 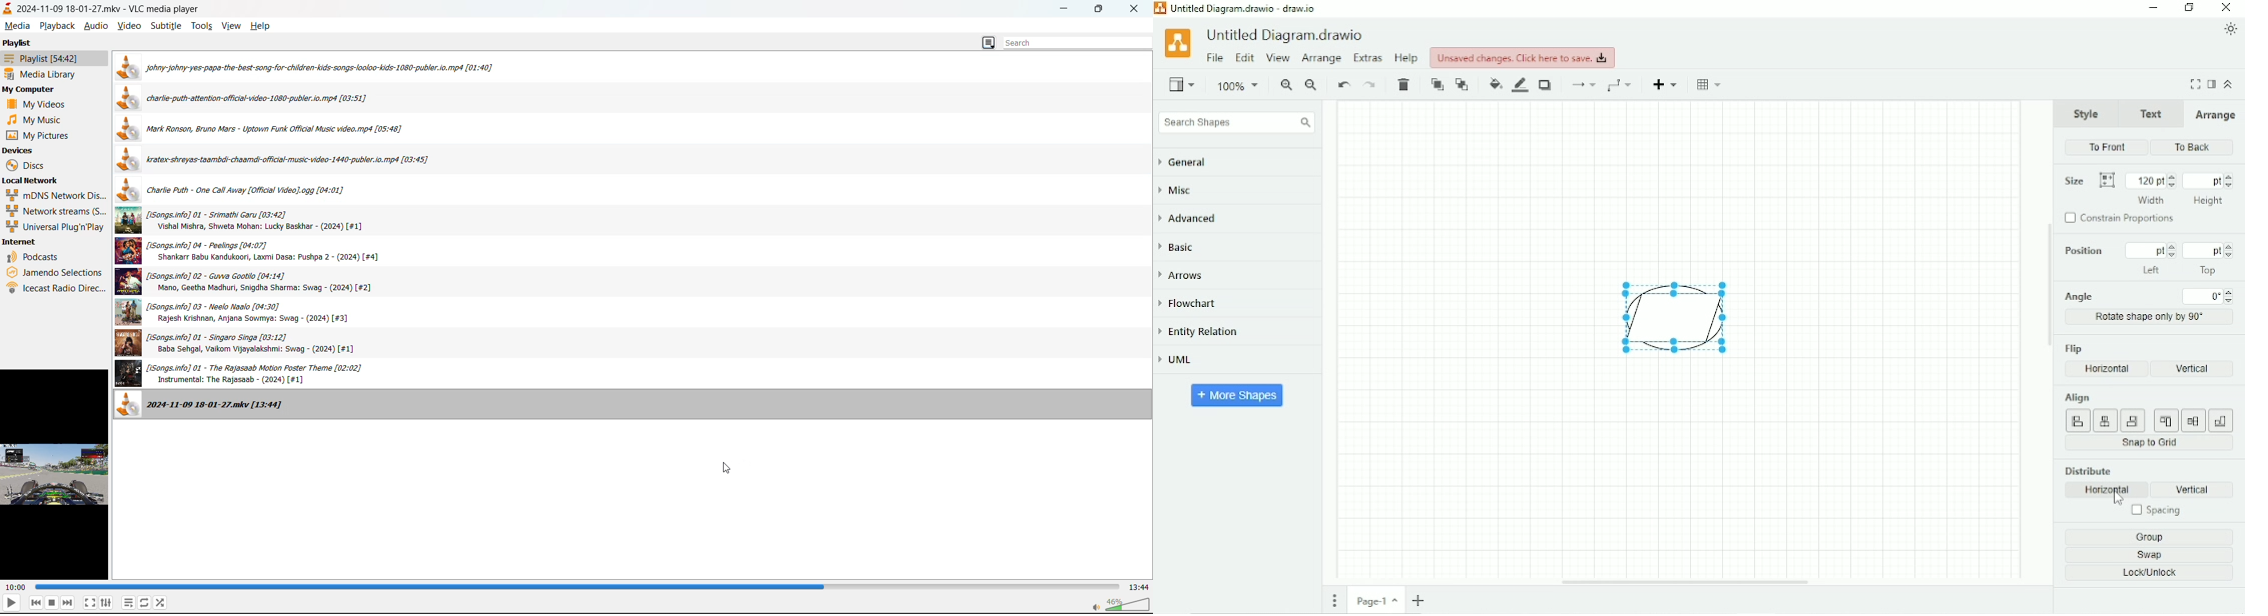 I want to click on Flowchart, so click(x=1196, y=304).